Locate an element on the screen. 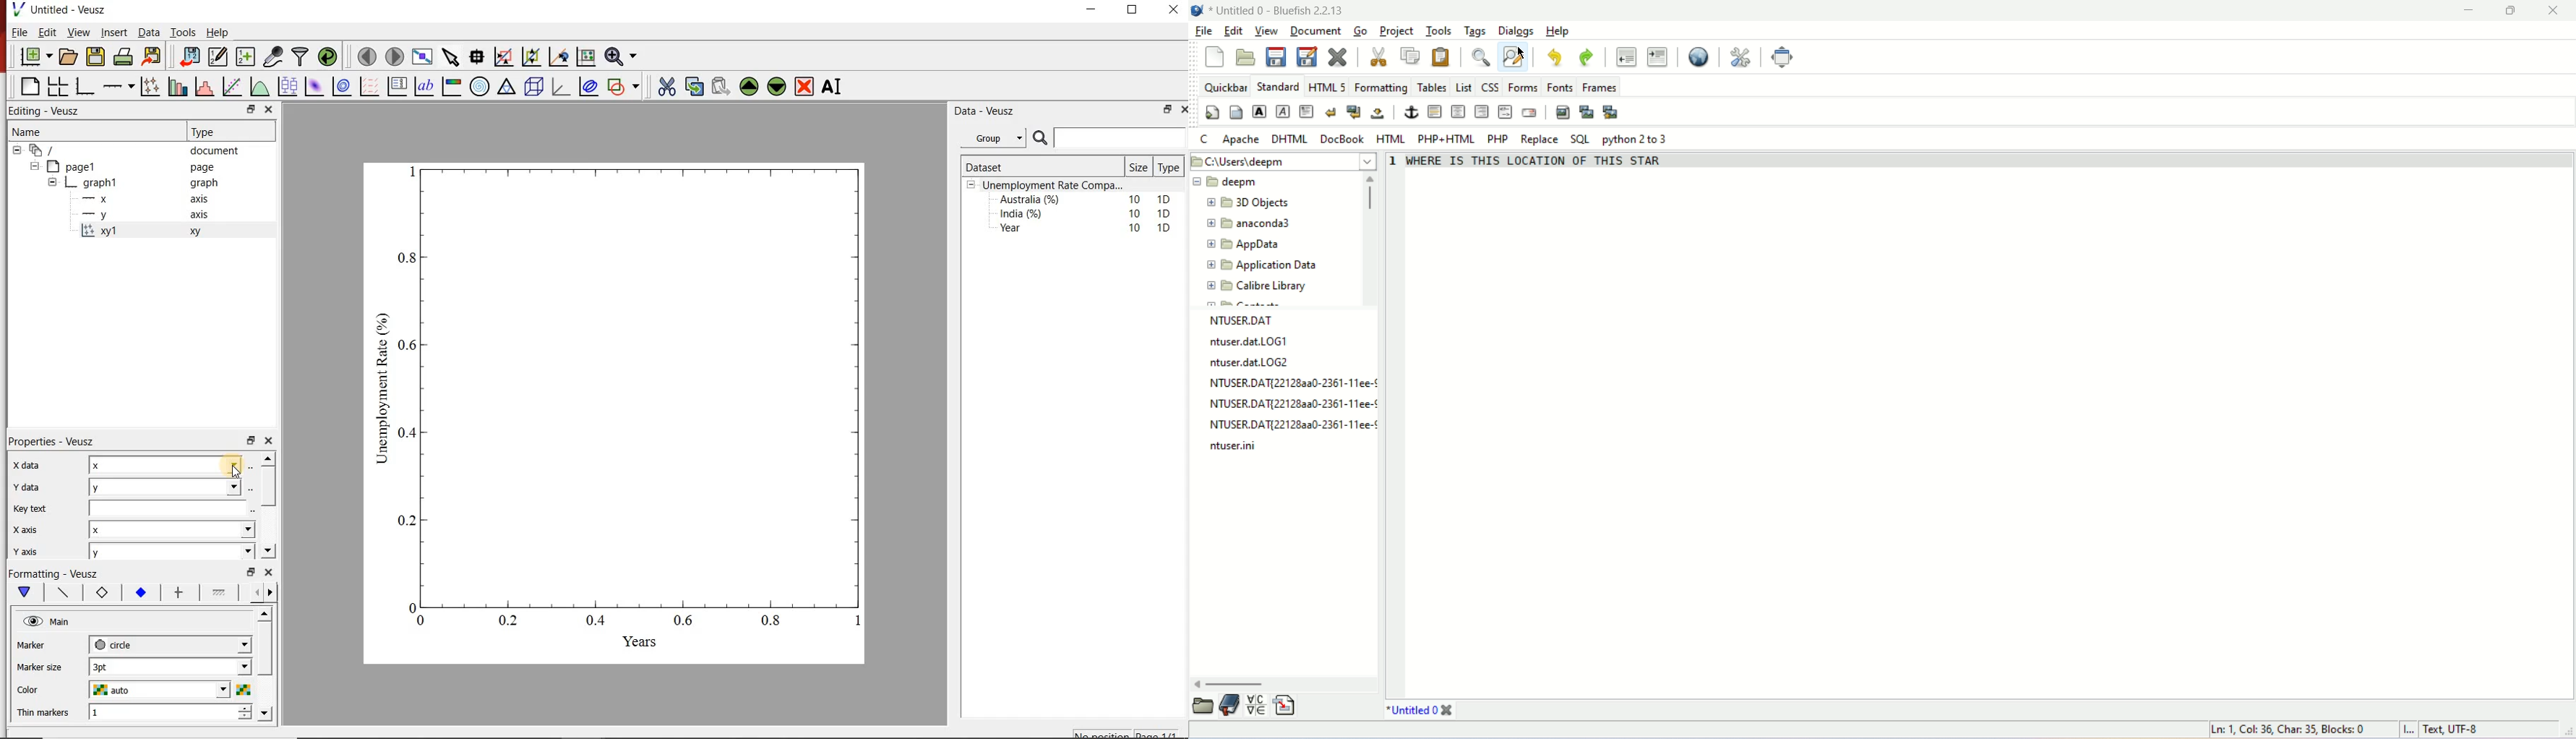  PHP is located at coordinates (1498, 138).